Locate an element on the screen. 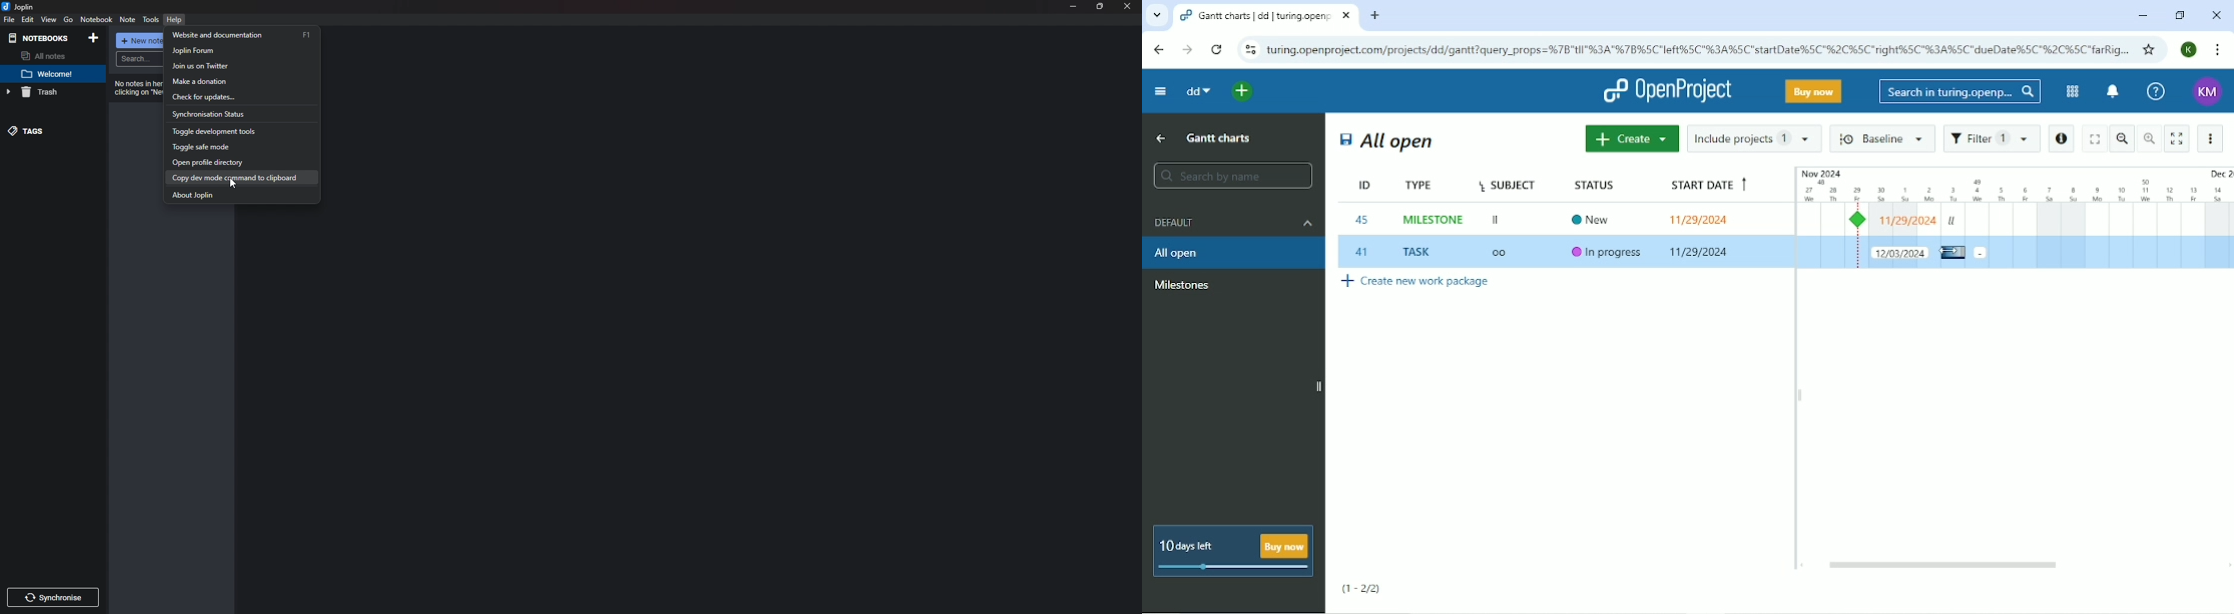 This screenshot has width=2240, height=616. Cursor is located at coordinates (1954, 252).